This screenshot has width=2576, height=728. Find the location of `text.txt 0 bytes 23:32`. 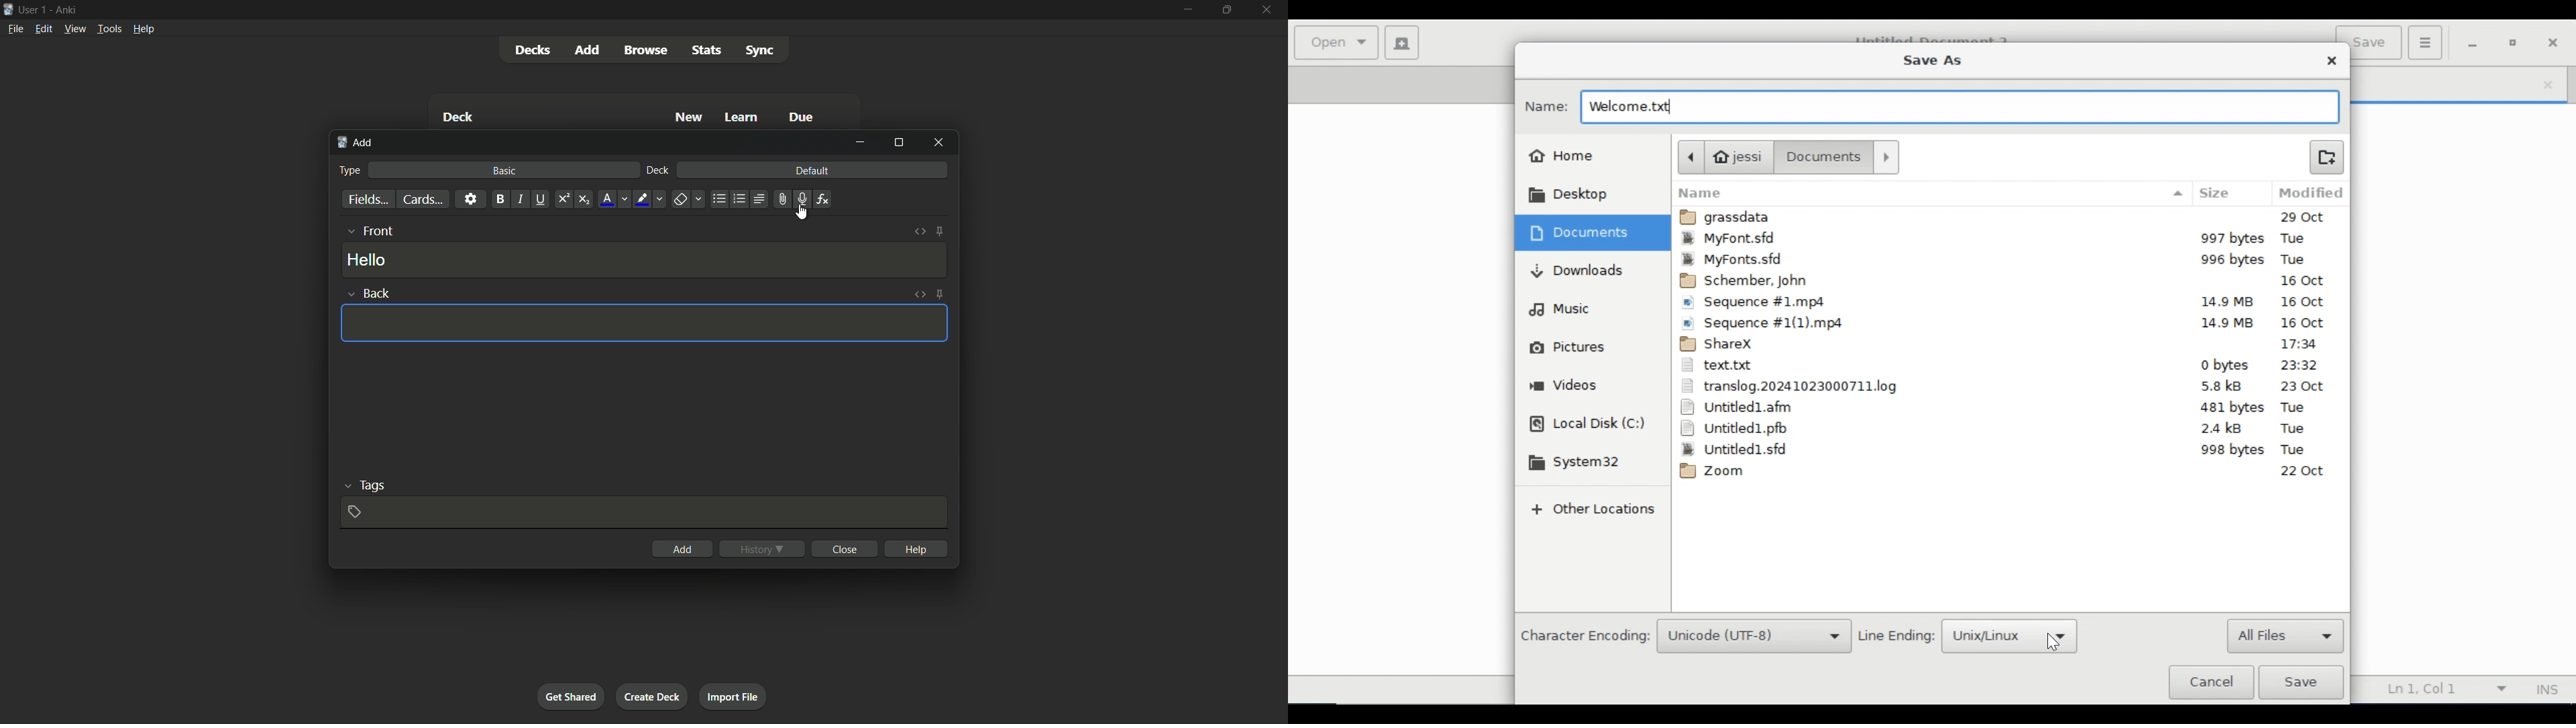

text.txt 0 bytes 23:32 is located at coordinates (2006, 367).